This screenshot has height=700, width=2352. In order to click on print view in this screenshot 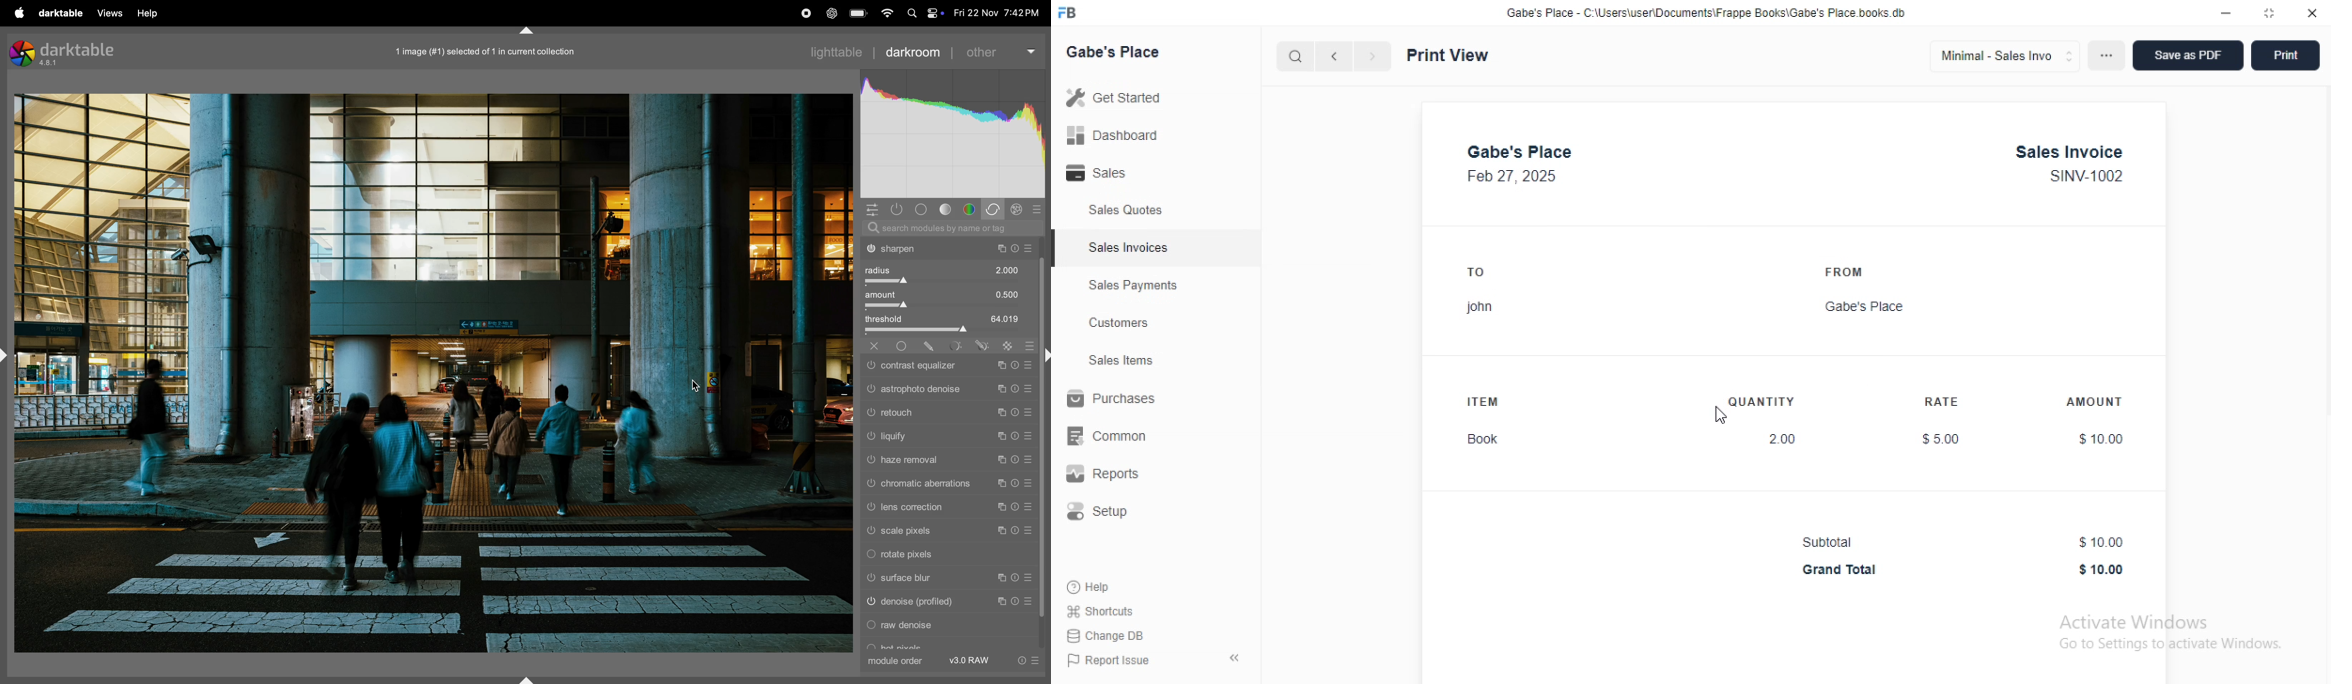, I will do `click(1447, 56)`.